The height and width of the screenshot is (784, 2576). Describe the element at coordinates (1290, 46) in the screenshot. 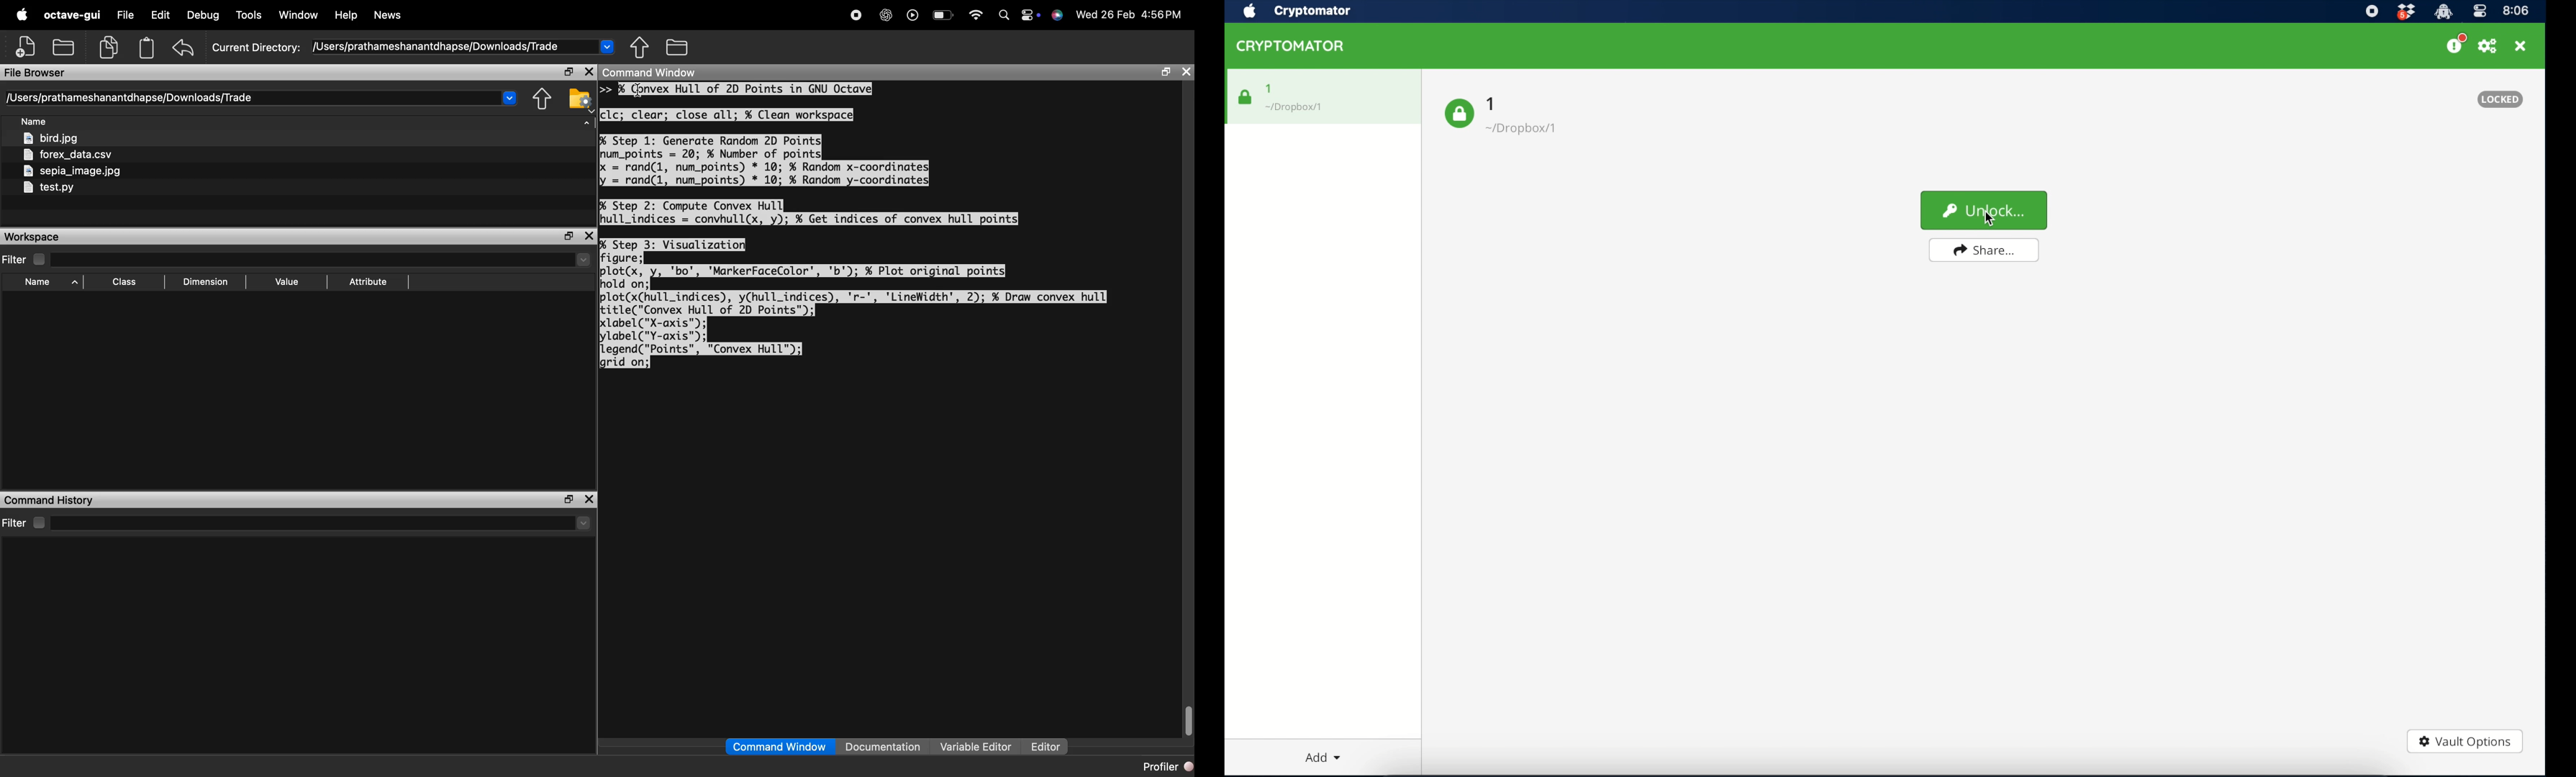

I see `cryptomator` at that location.